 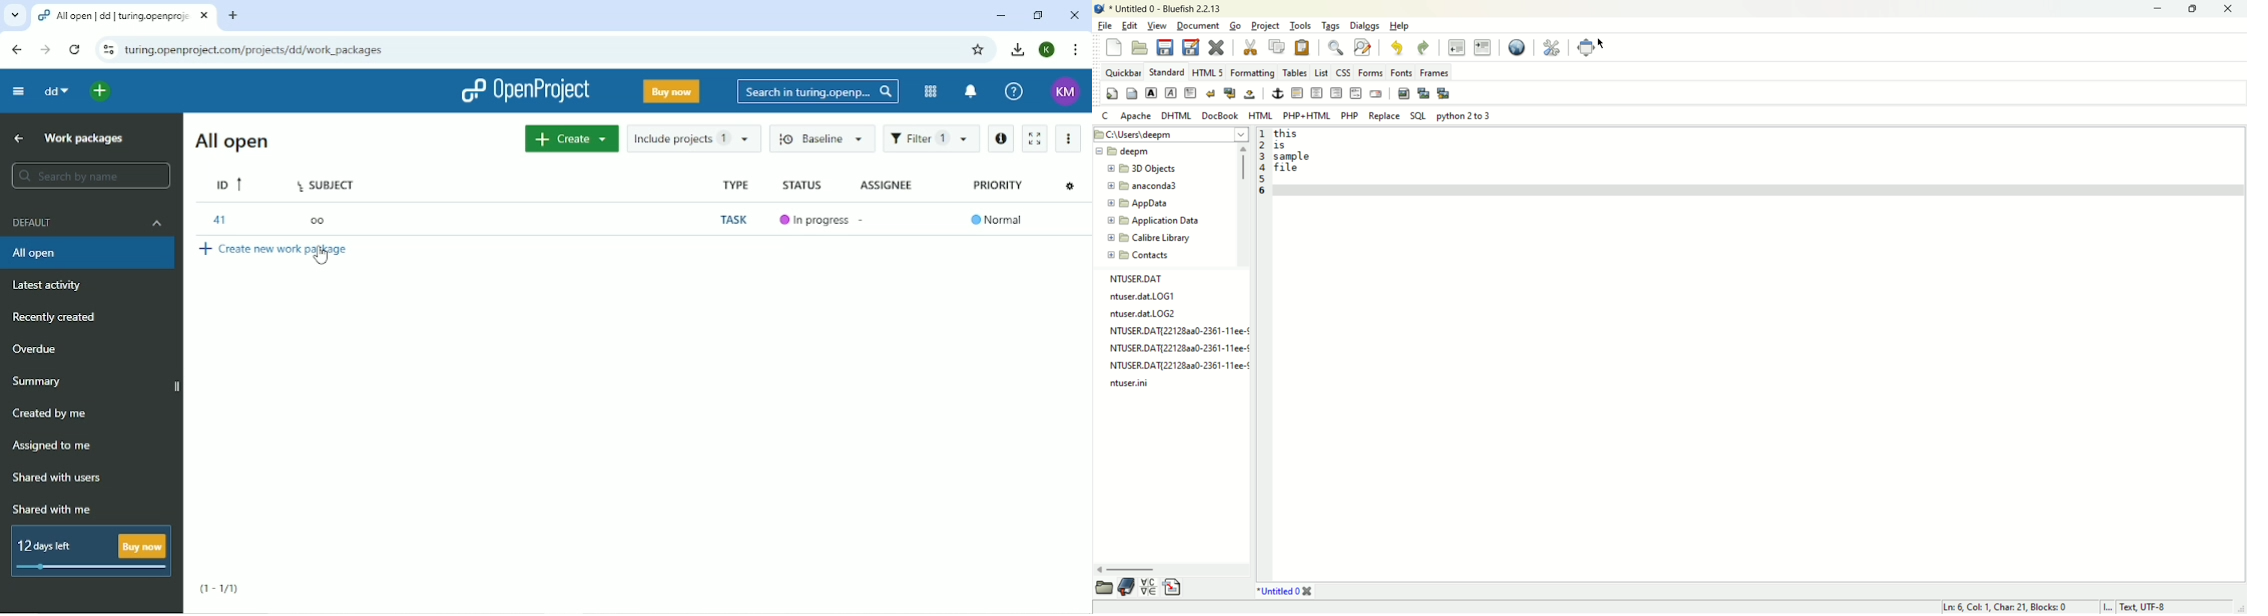 What do you see at coordinates (1334, 24) in the screenshot?
I see `tags` at bounding box center [1334, 24].